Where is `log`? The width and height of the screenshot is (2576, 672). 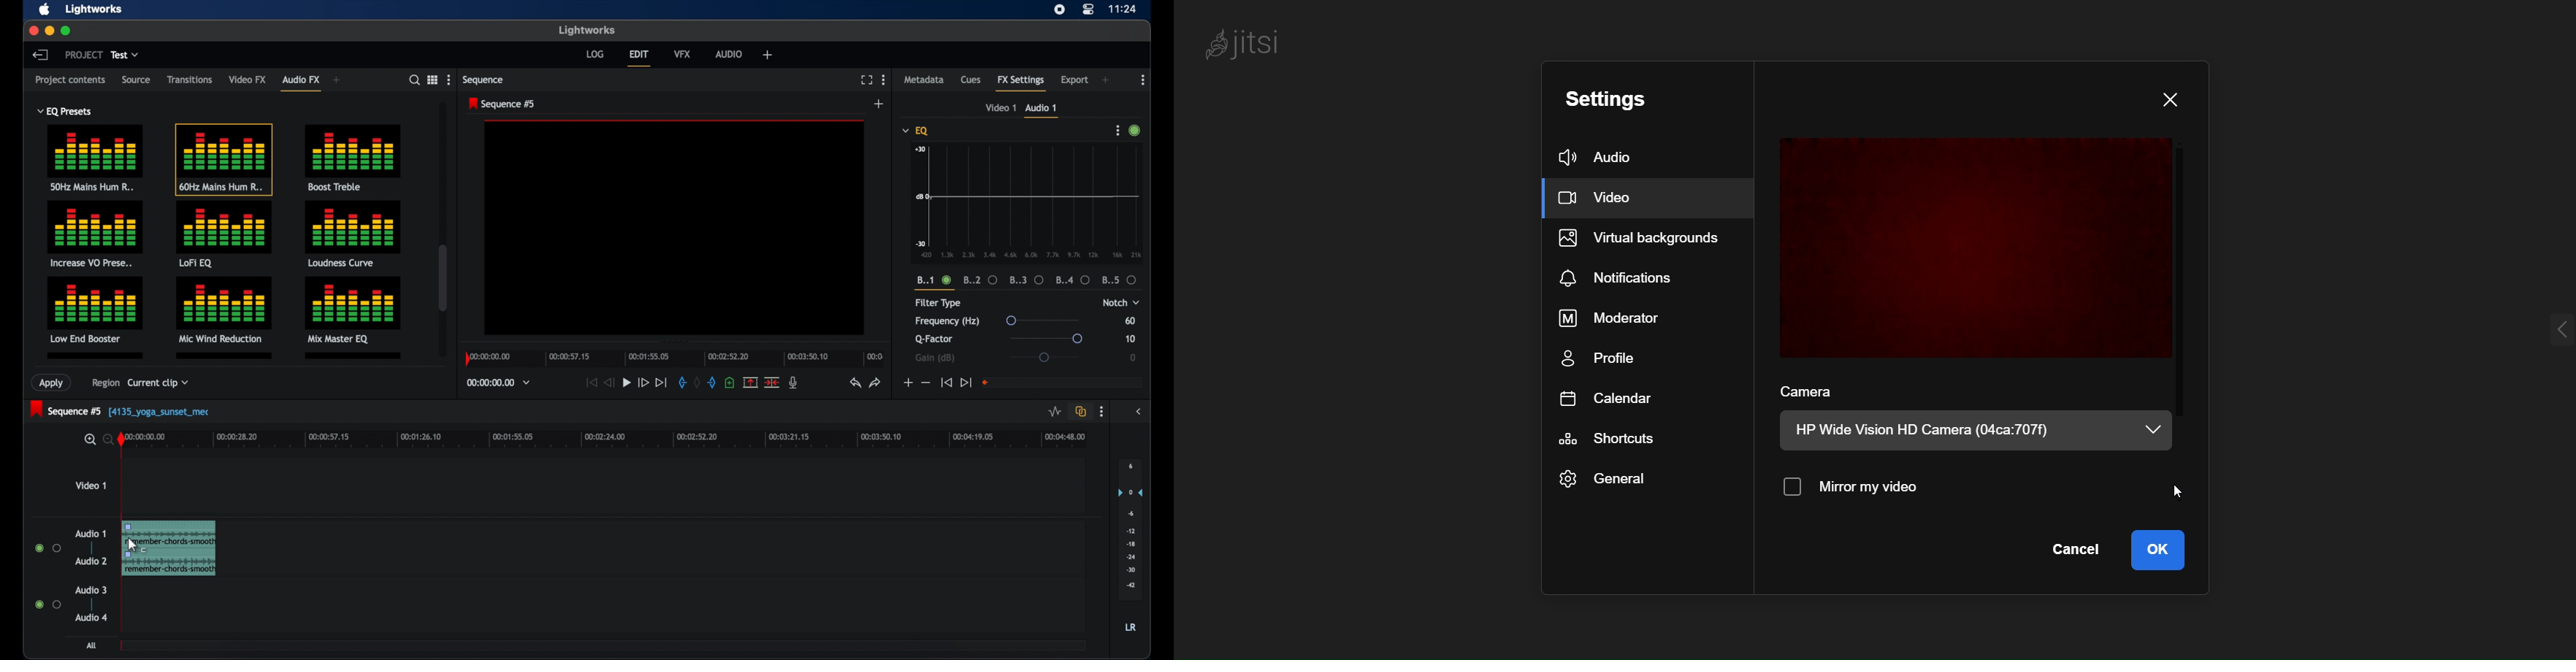
log is located at coordinates (595, 54).